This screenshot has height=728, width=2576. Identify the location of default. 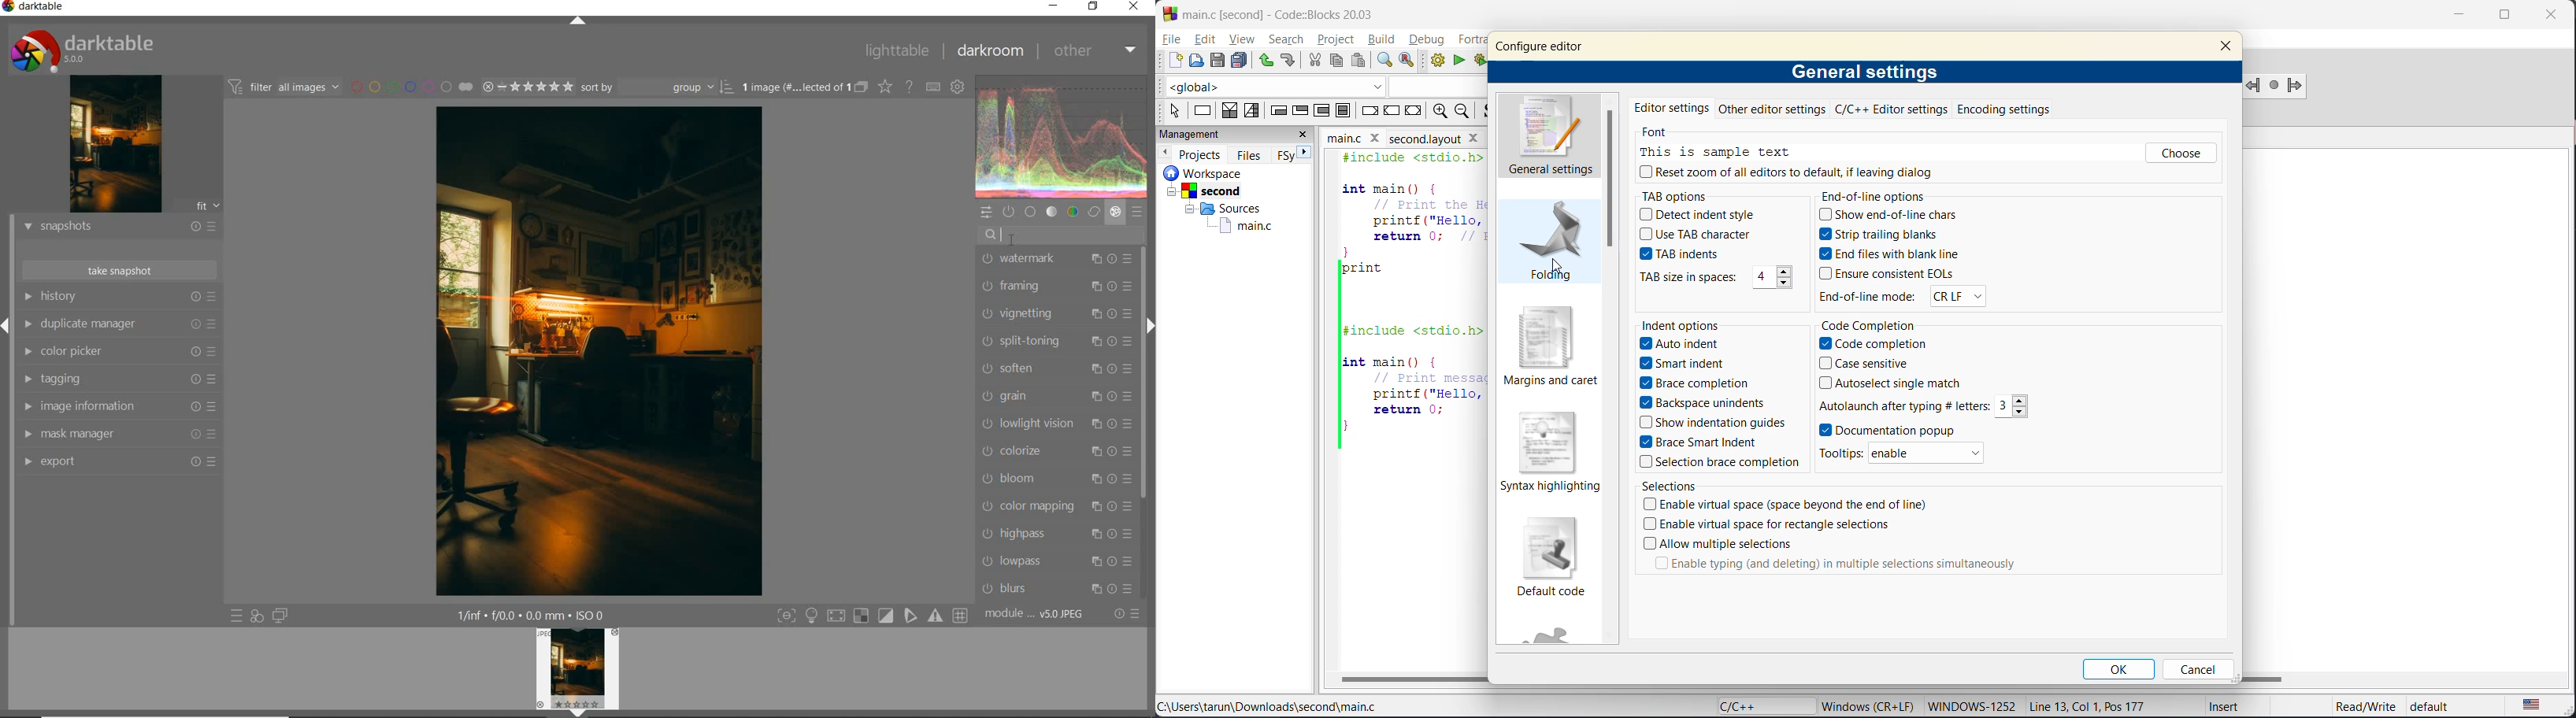
(2444, 707).